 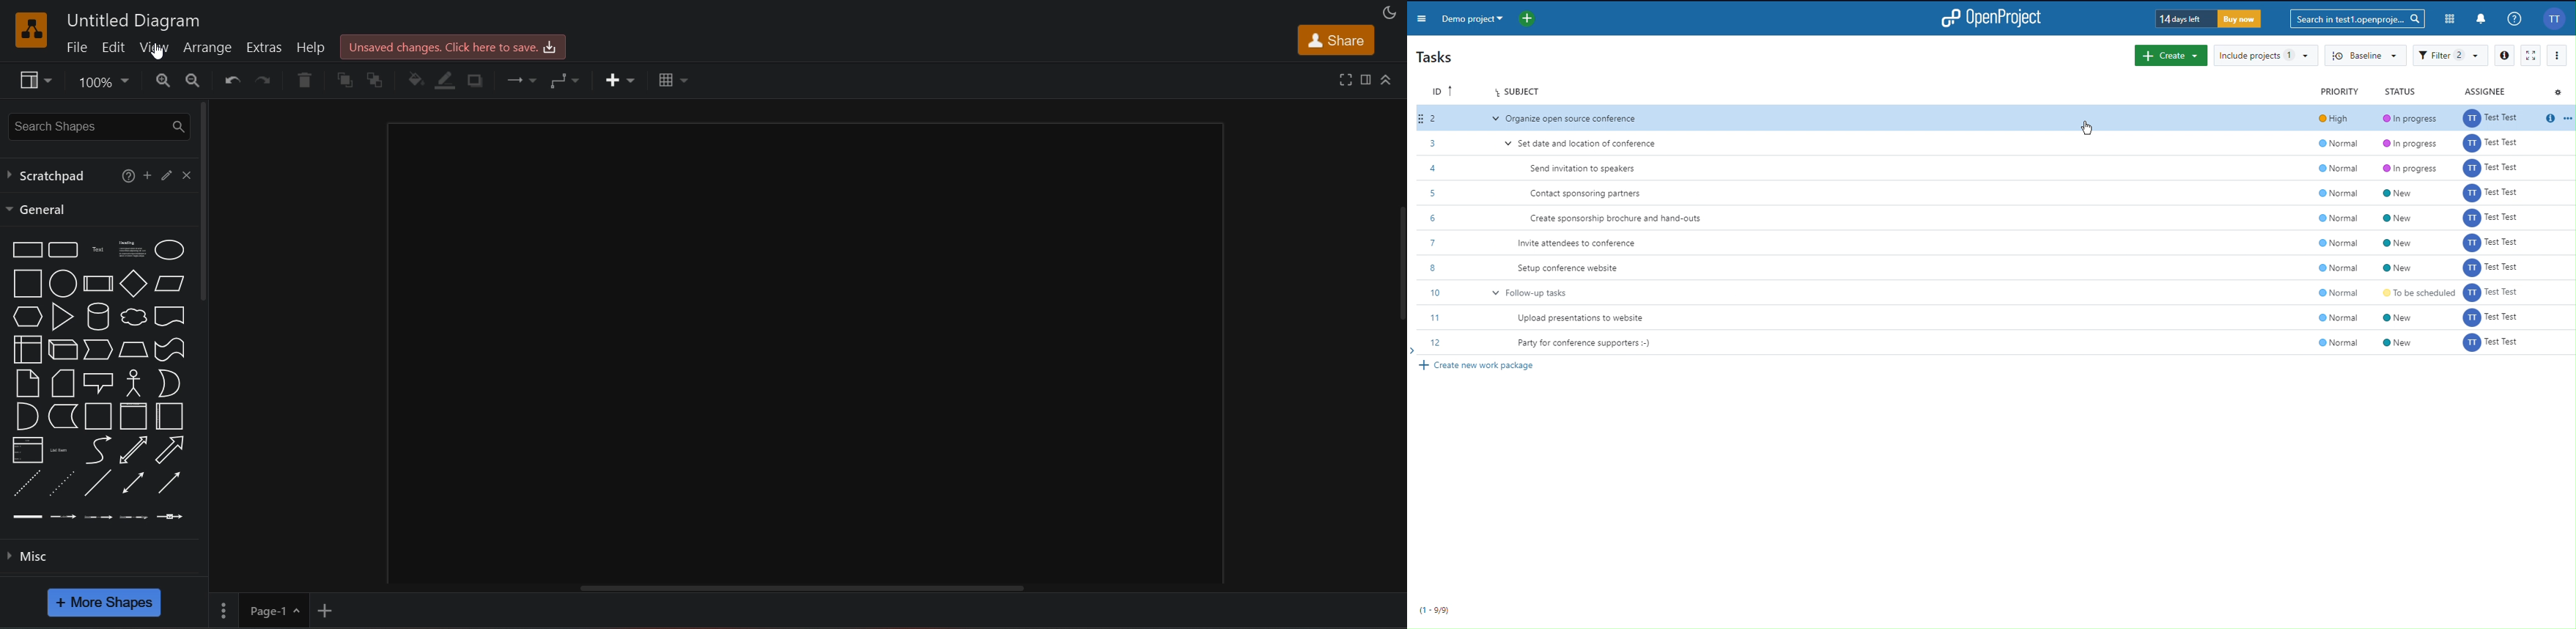 What do you see at coordinates (26, 515) in the screenshot?
I see `link` at bounding box center [26, 515].